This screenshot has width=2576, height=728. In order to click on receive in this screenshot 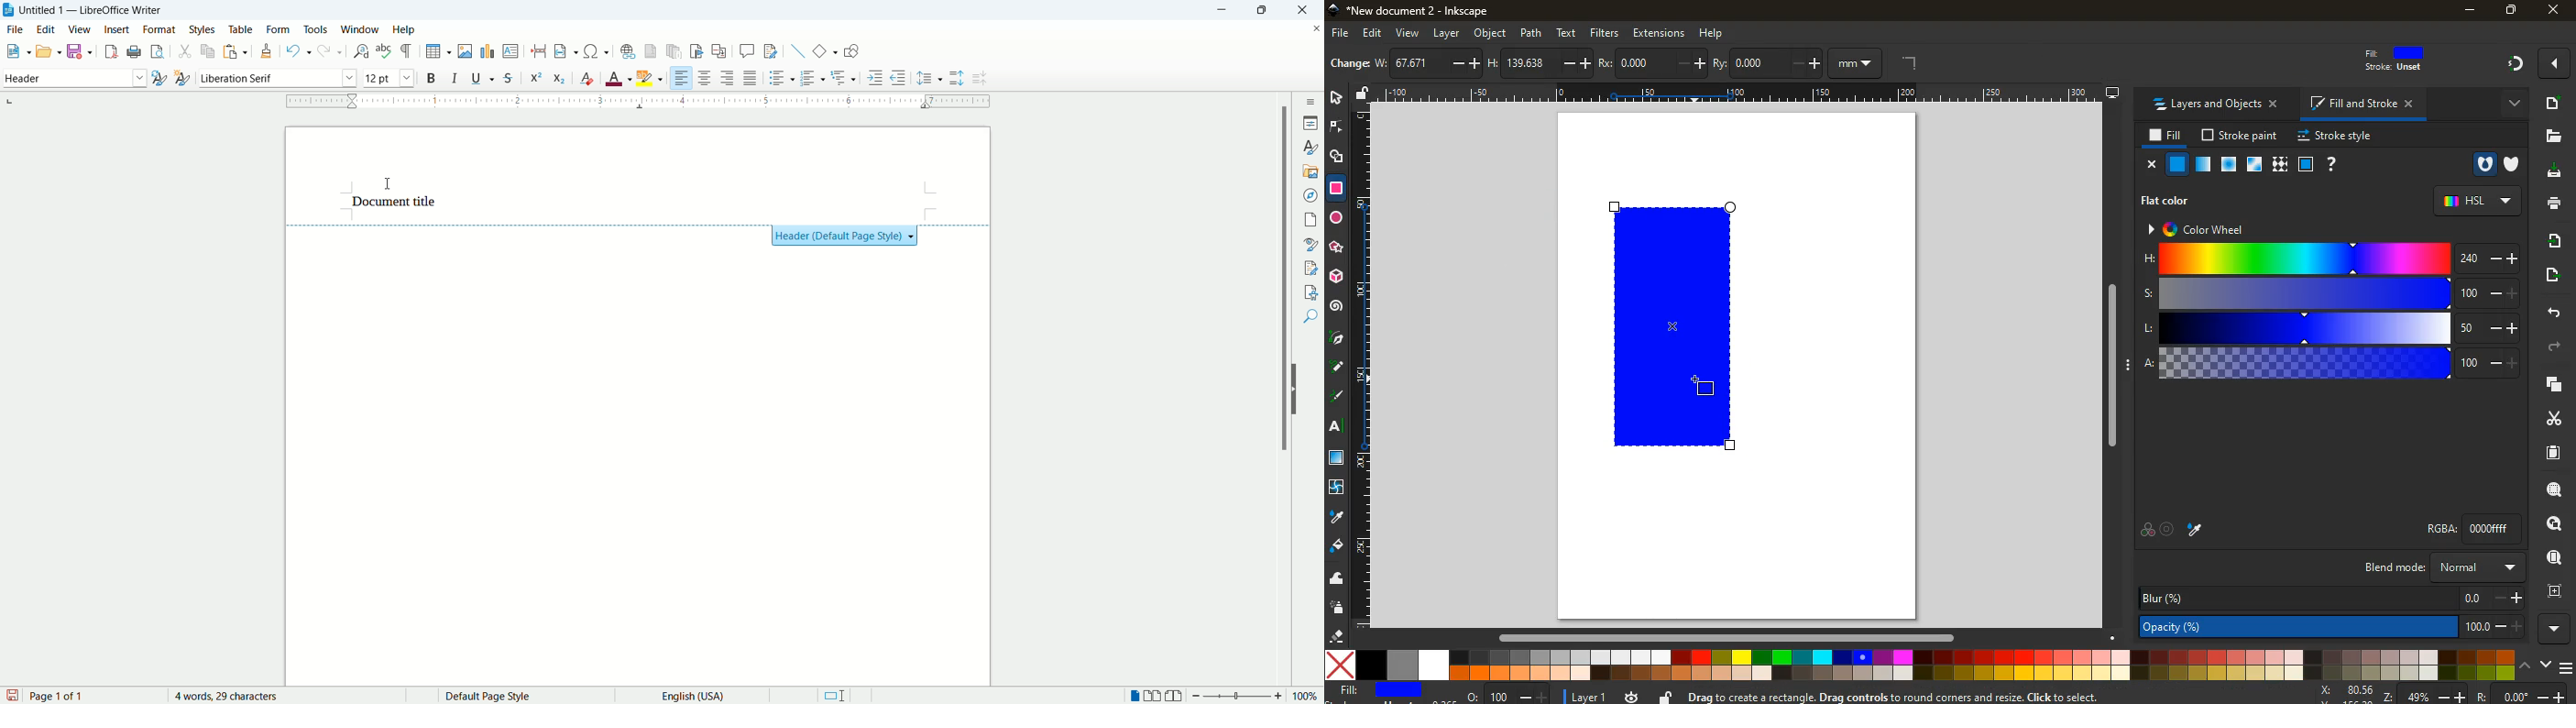, I will do `click(2551, 242)`.